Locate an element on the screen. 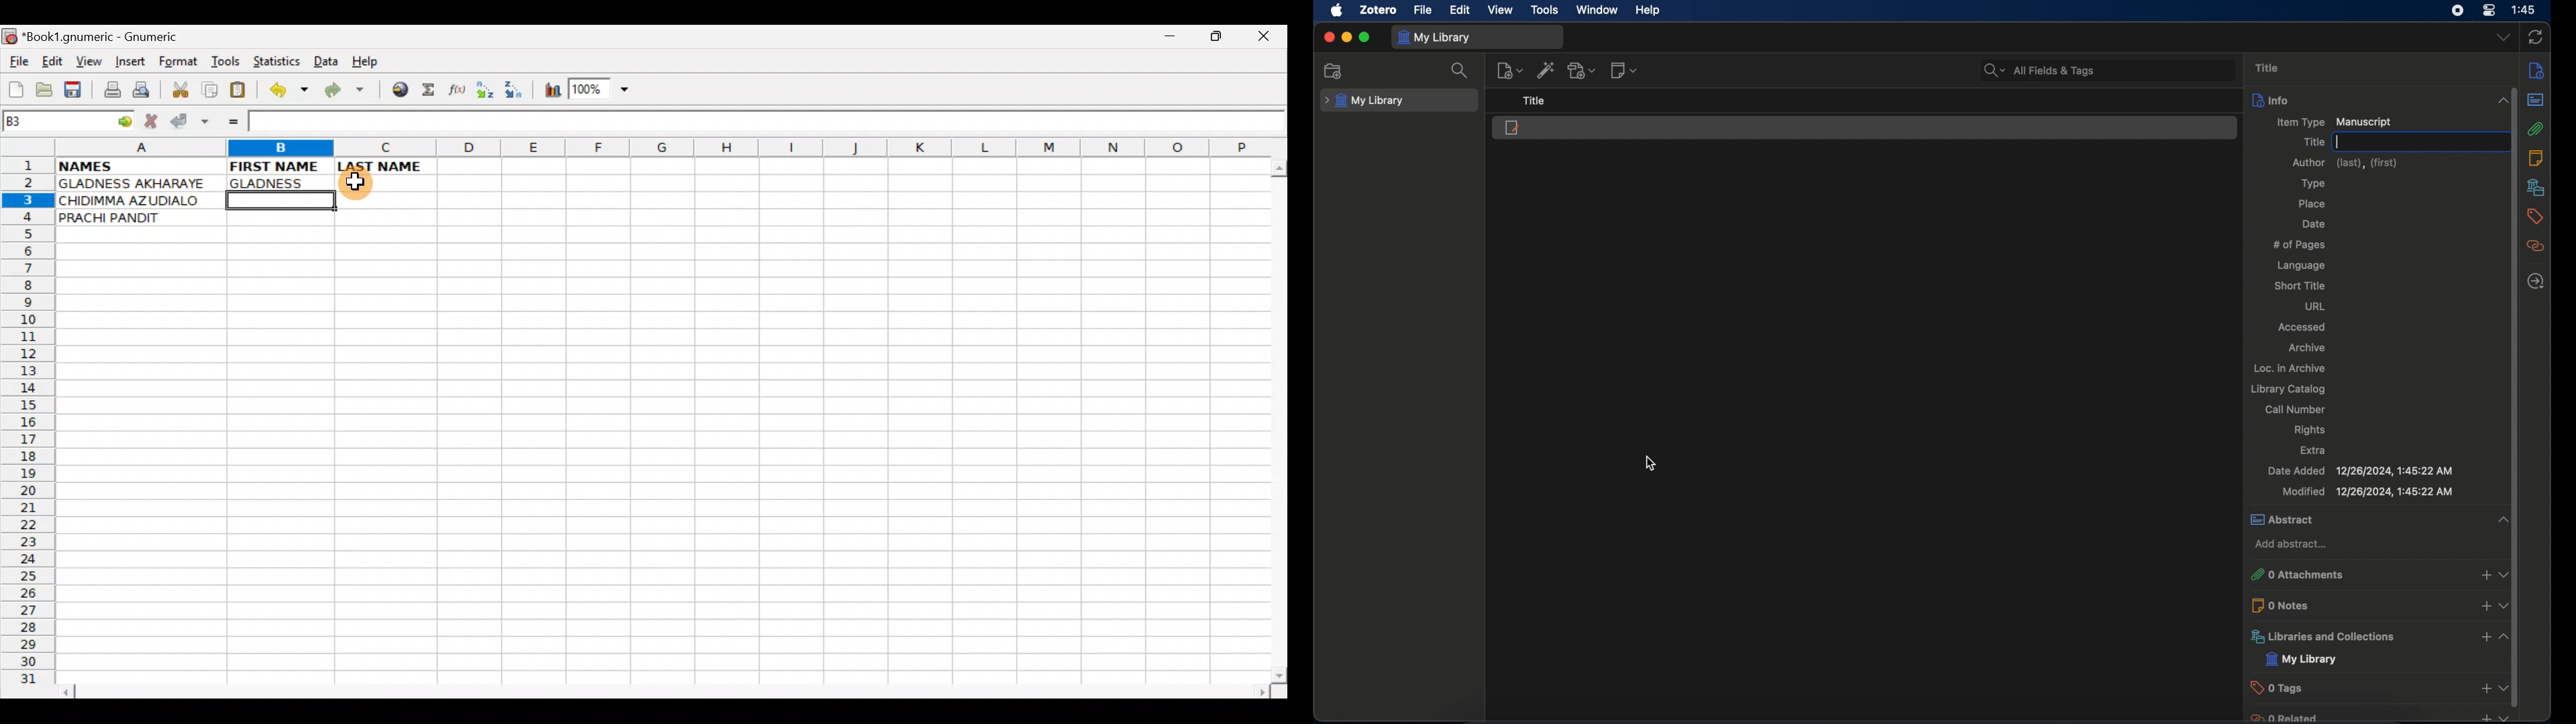 This screenshot has width=2576, height=728. Zoom is located at coordinates (600, 91).